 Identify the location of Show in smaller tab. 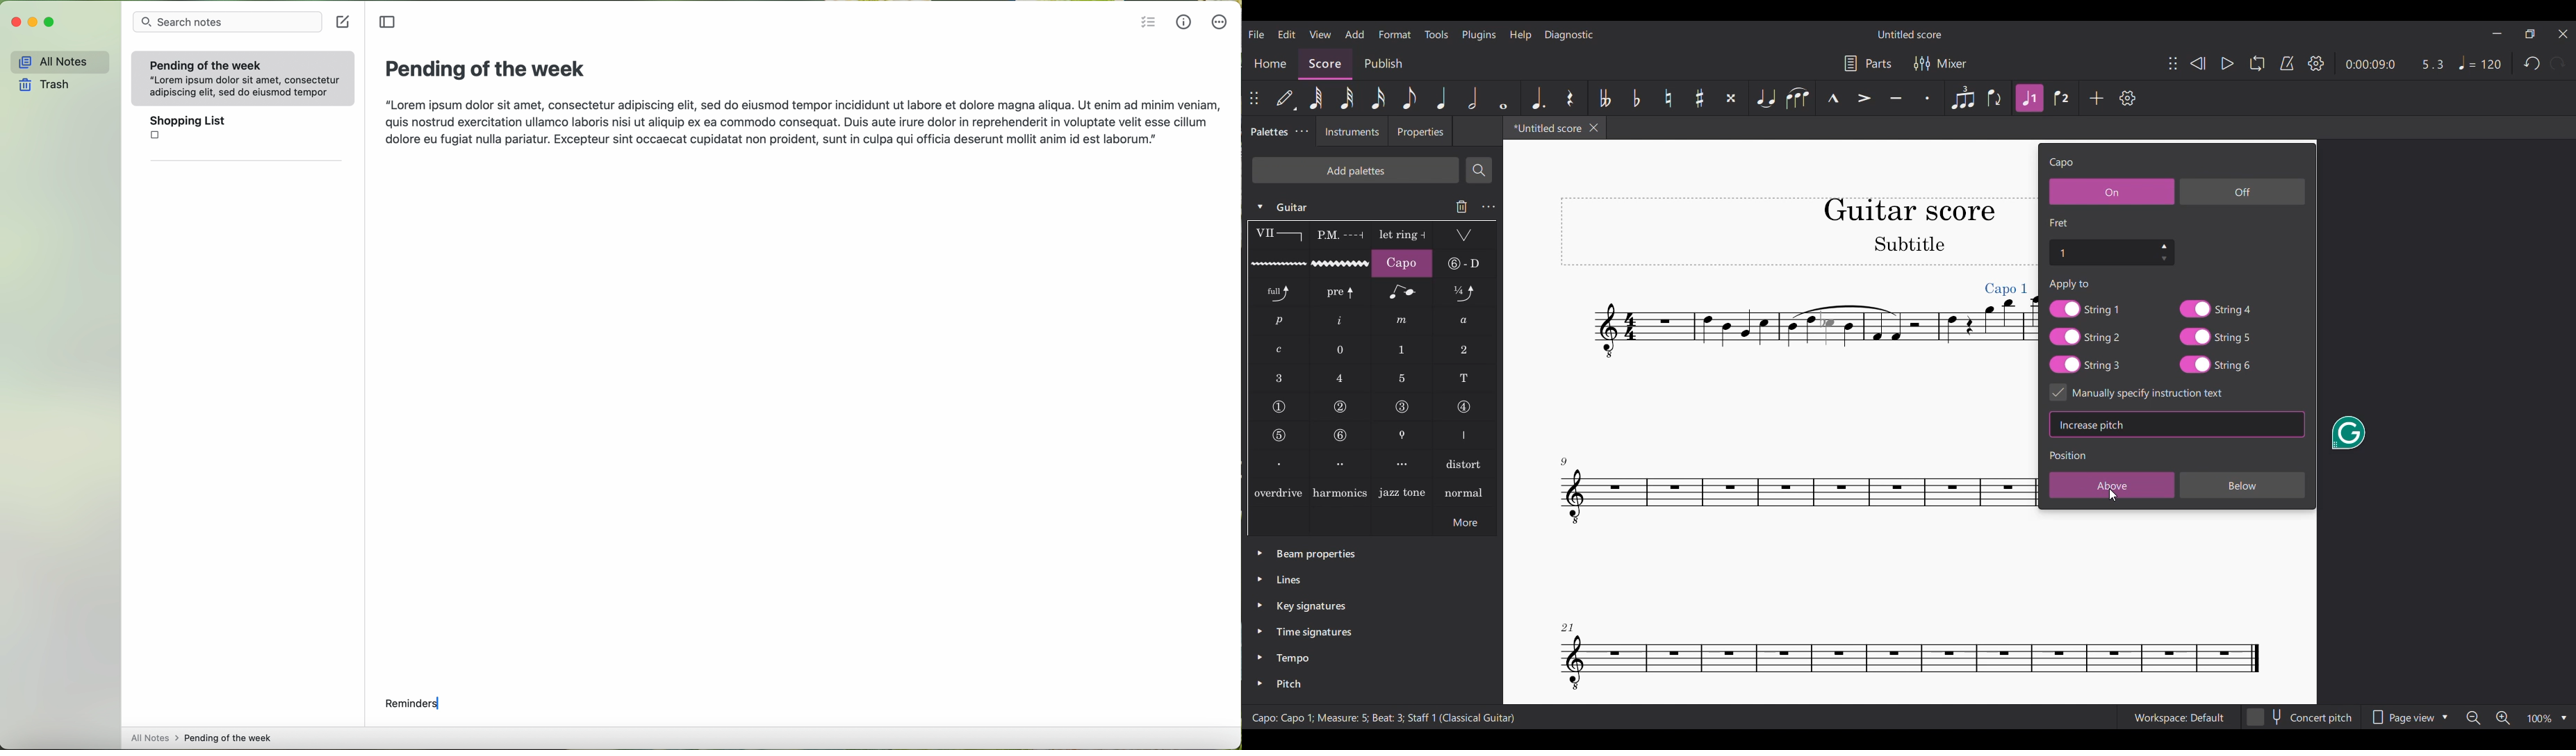
(2530, 34).